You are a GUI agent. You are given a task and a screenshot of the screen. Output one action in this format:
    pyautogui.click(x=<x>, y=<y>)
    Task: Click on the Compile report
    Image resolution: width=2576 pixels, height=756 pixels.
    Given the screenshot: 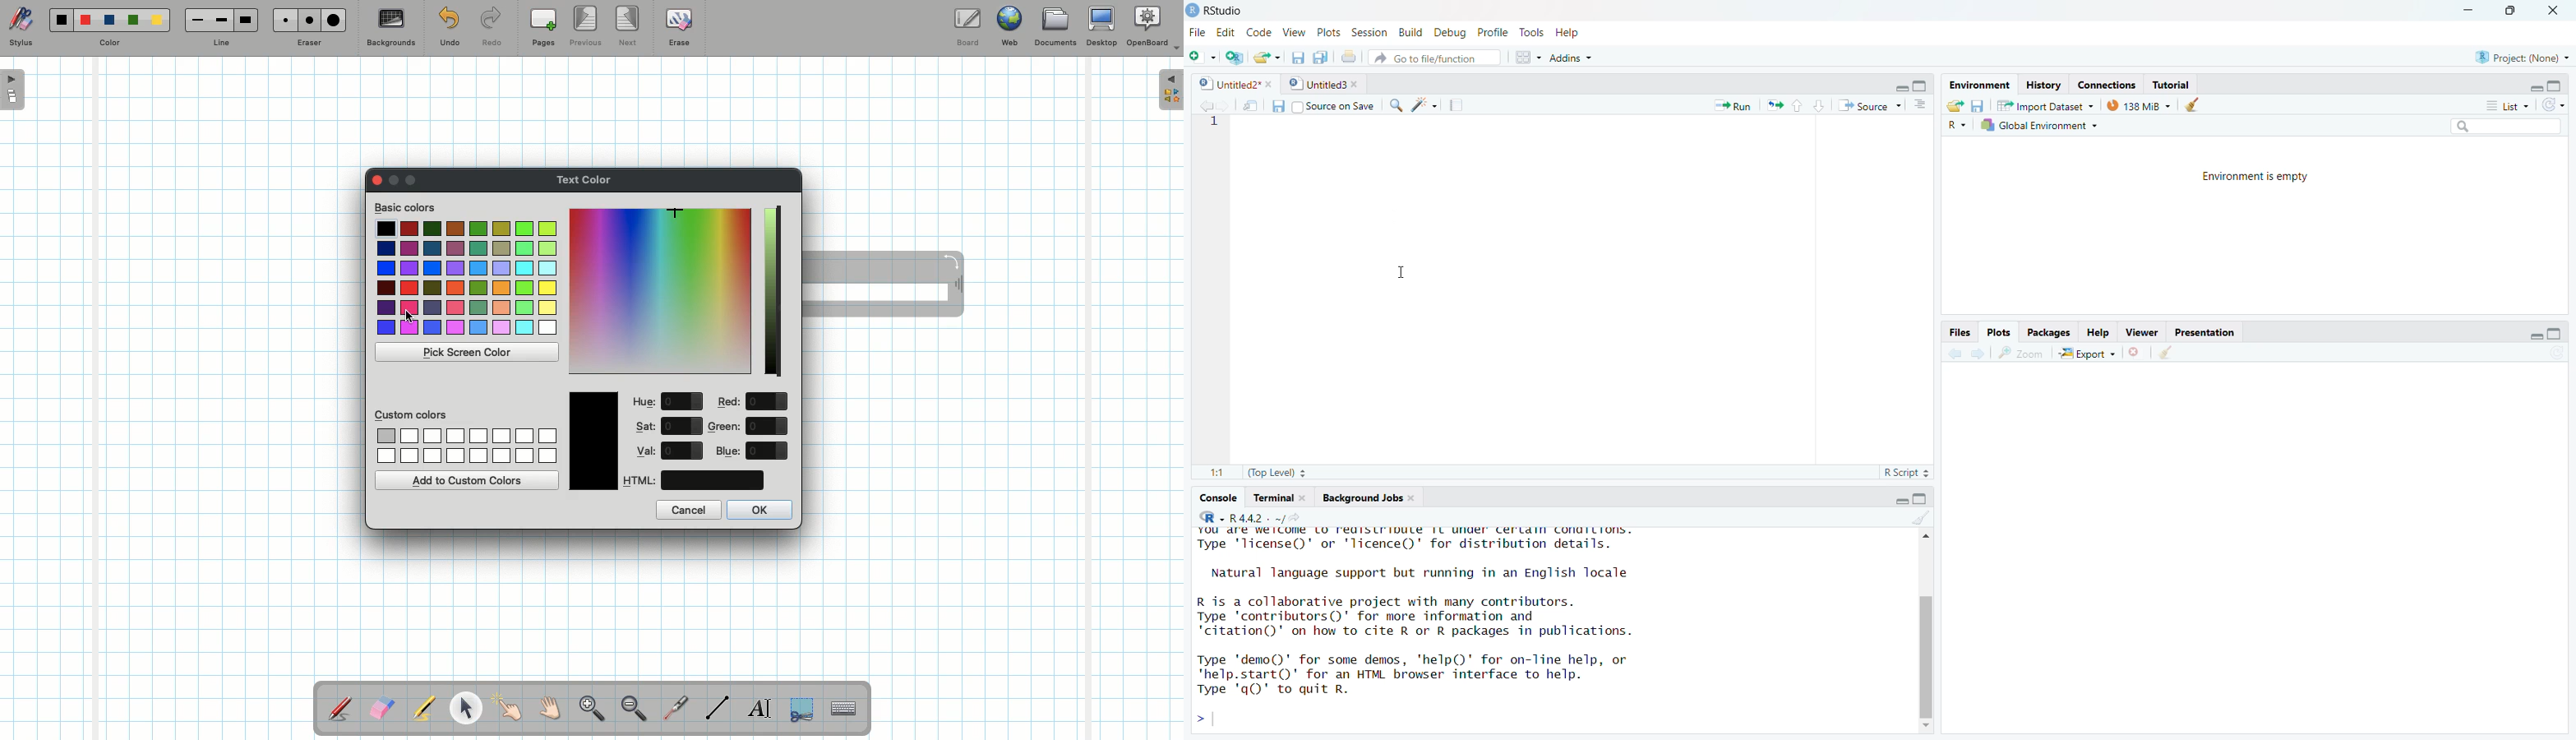 What is the action you would take?
    pyautogui.click(x=1459, y=105)
    